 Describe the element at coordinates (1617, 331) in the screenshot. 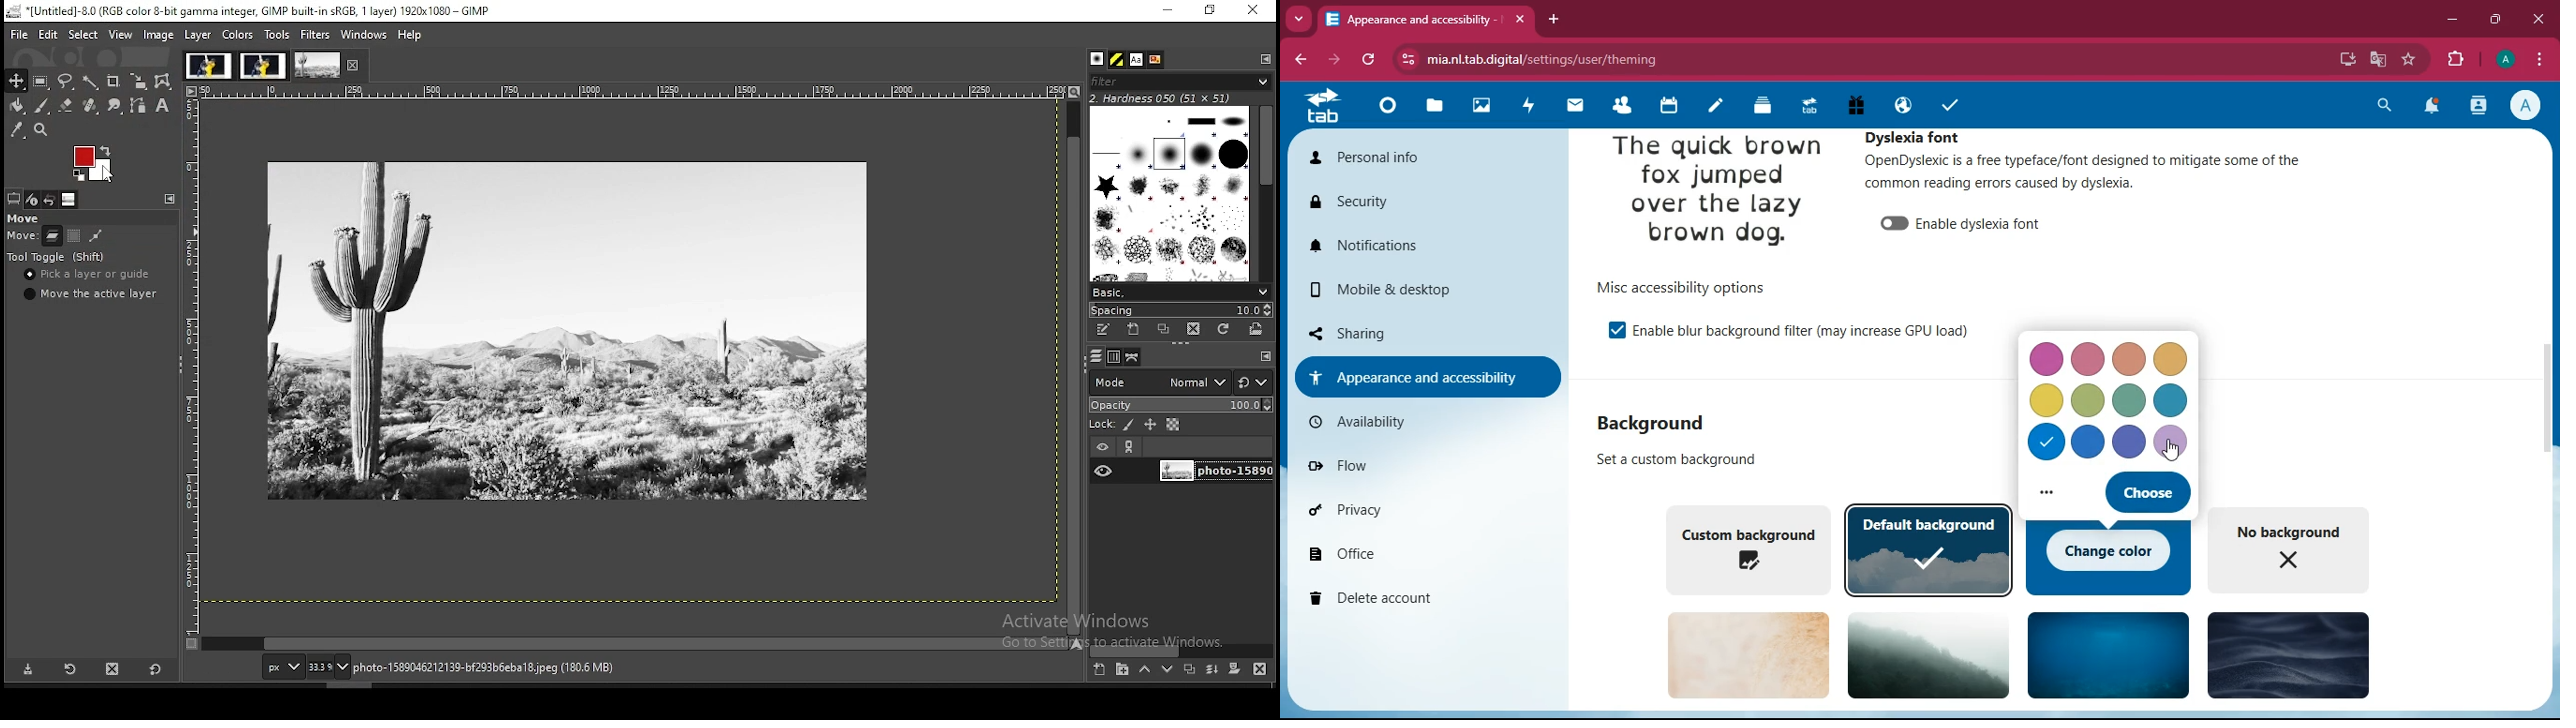

I see `enable` at that location.